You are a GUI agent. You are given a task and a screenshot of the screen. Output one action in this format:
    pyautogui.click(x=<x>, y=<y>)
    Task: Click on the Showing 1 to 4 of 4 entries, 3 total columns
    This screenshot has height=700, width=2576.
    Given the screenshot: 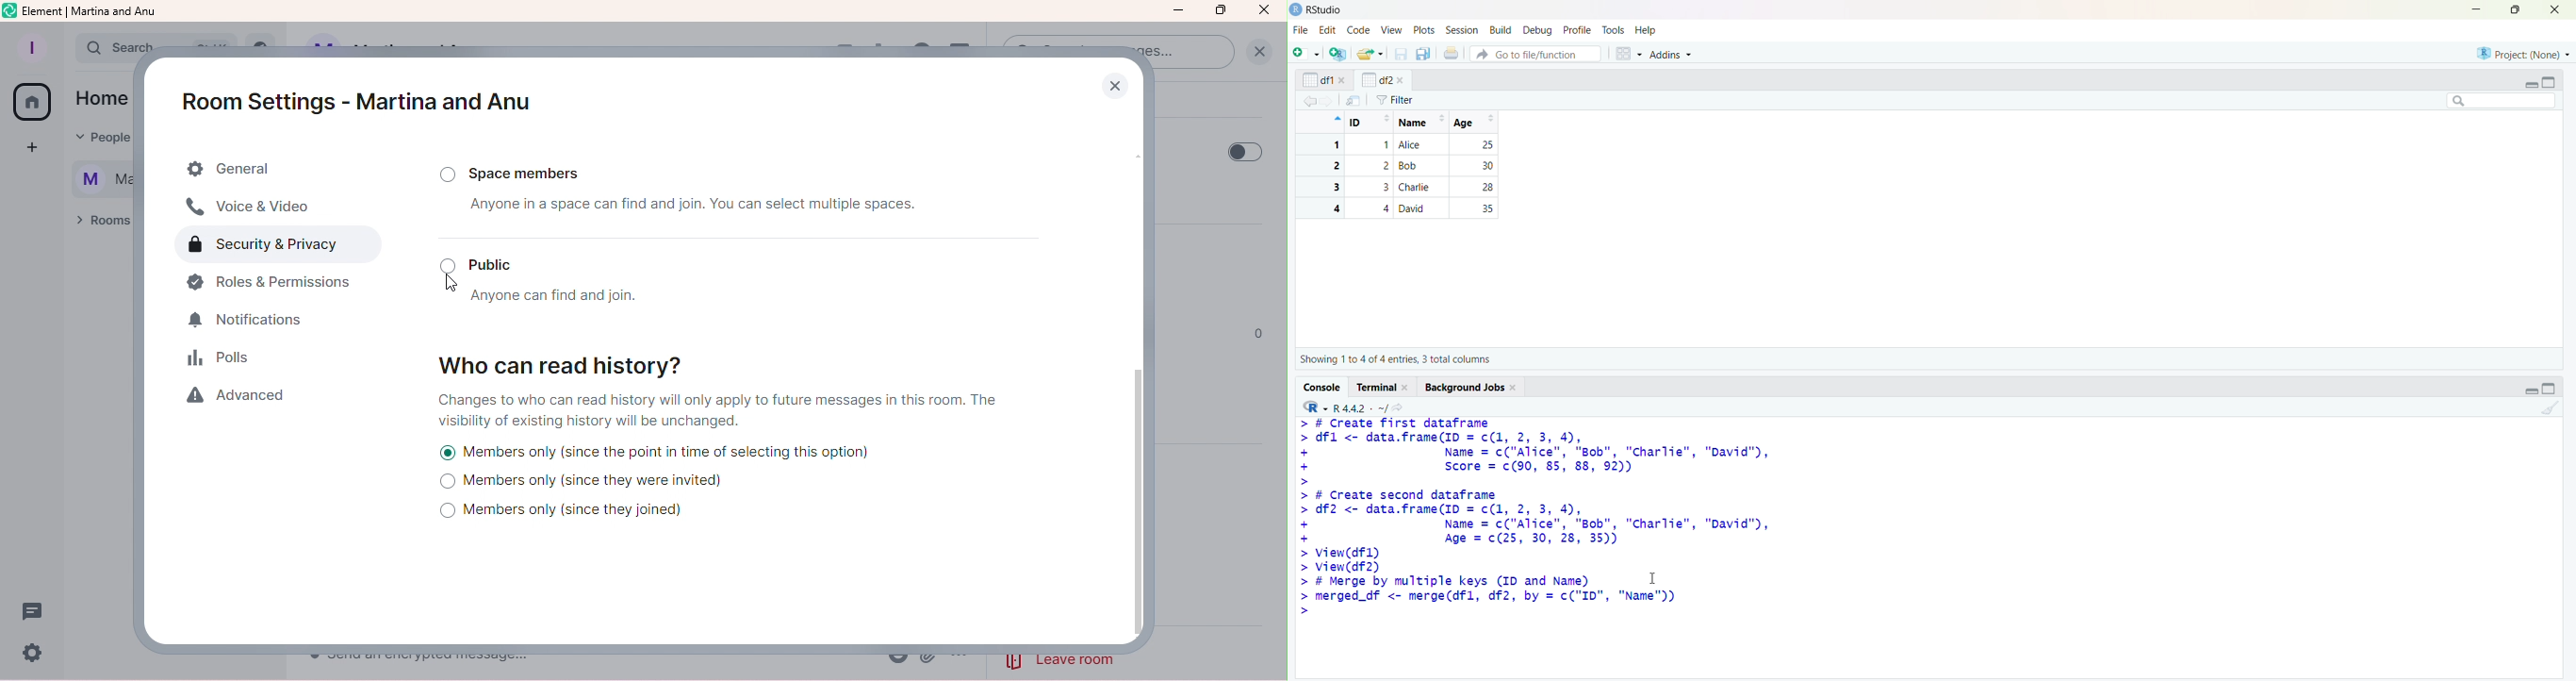 What is the action you would take?
    pyautogui.click(x=1395, y=359)
    